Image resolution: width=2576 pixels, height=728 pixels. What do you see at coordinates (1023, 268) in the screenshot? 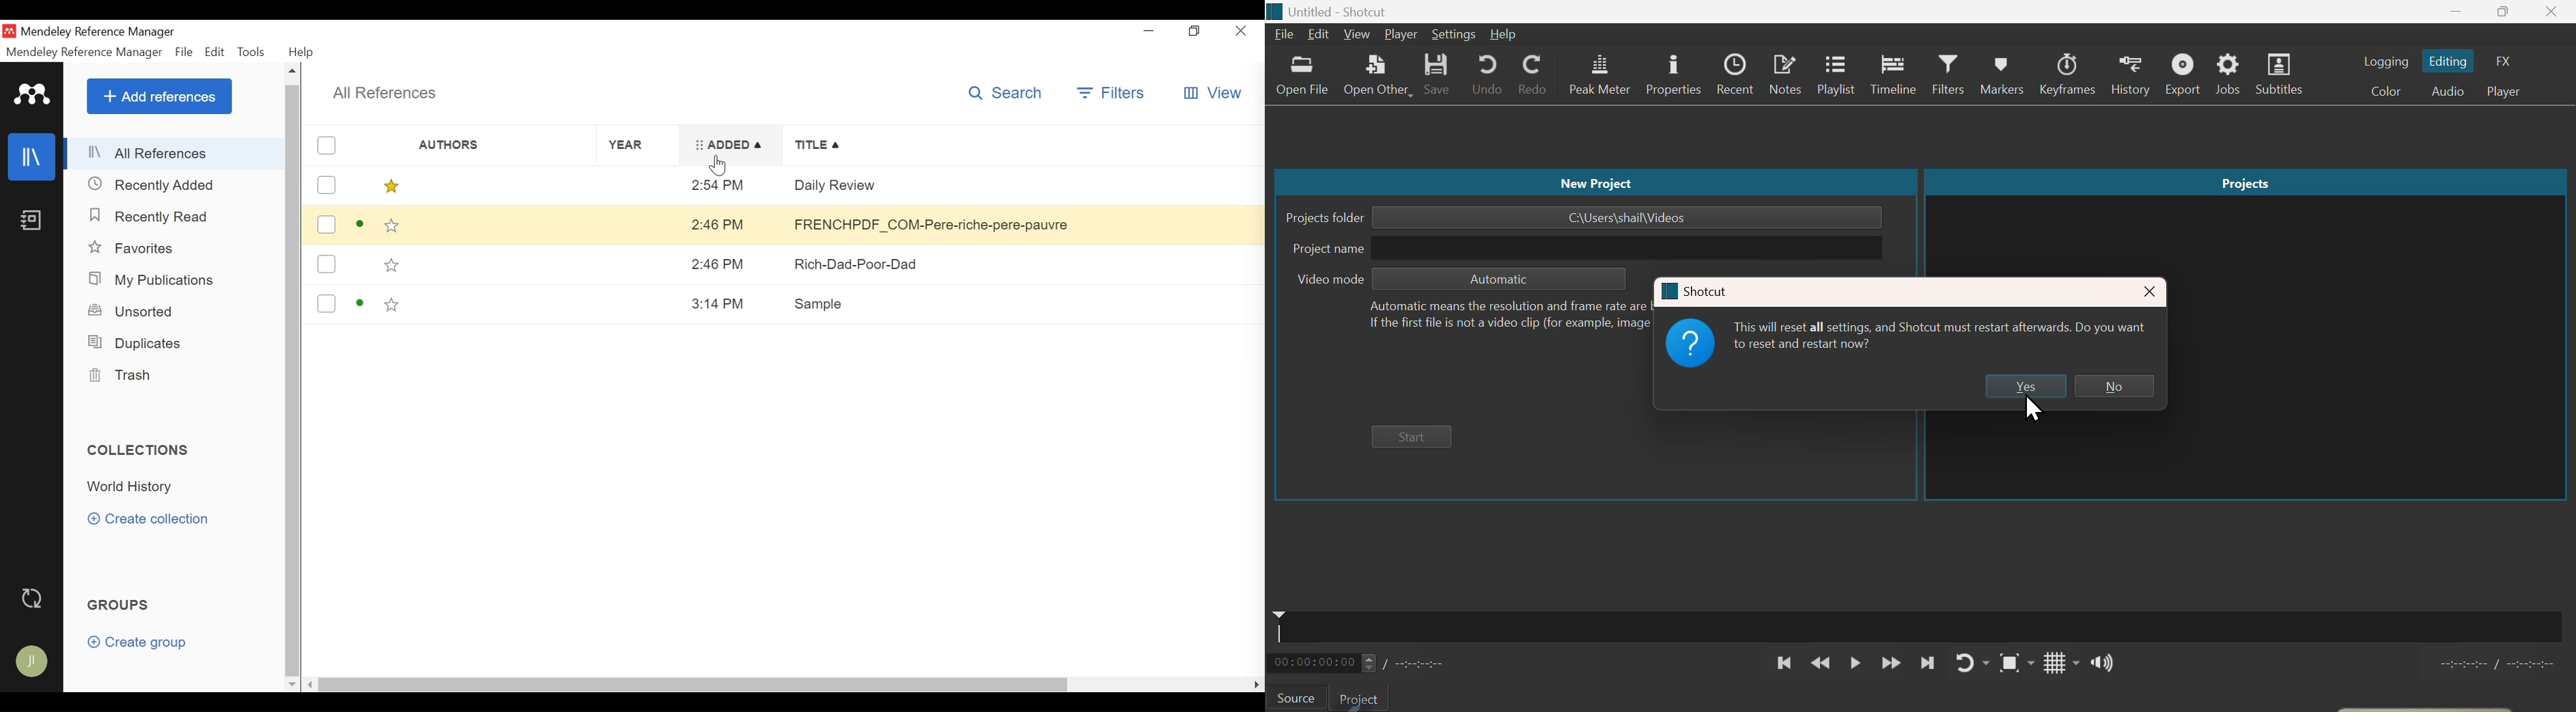
I see `Rich-Dad-Poor-Dad` at bounding box center [1023, 268].